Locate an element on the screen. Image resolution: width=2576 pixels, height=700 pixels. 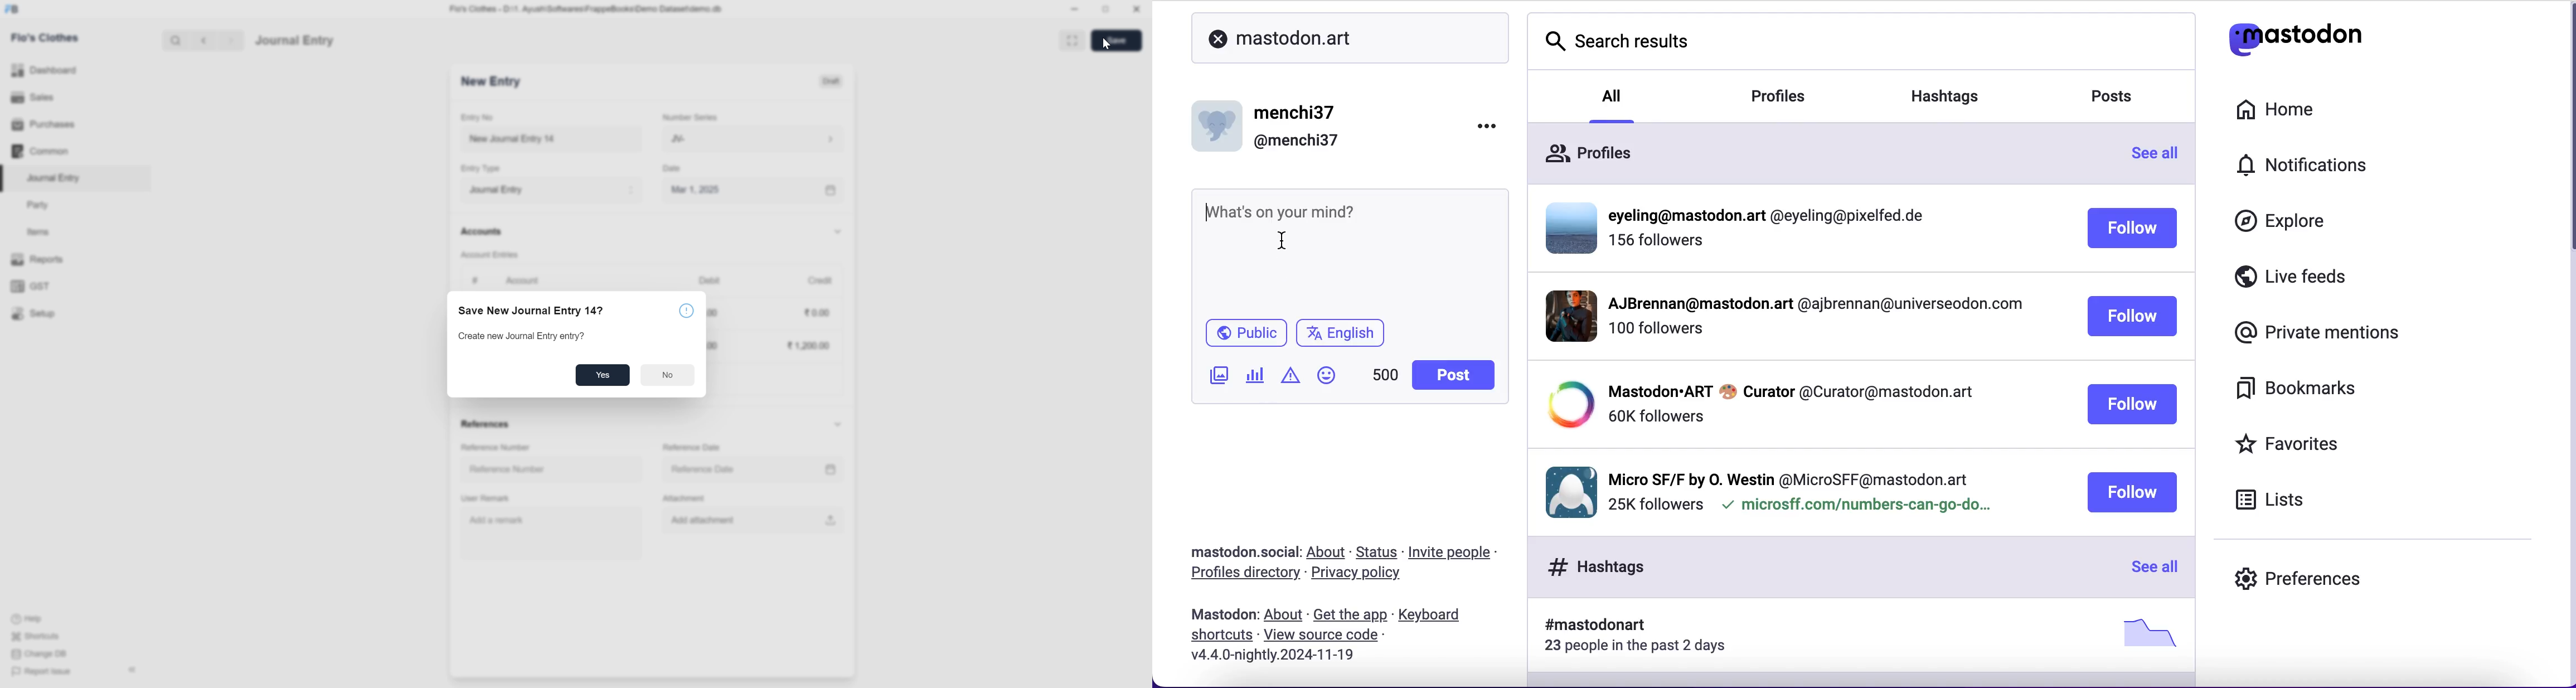
Reports is located at coordinates (40, 259).